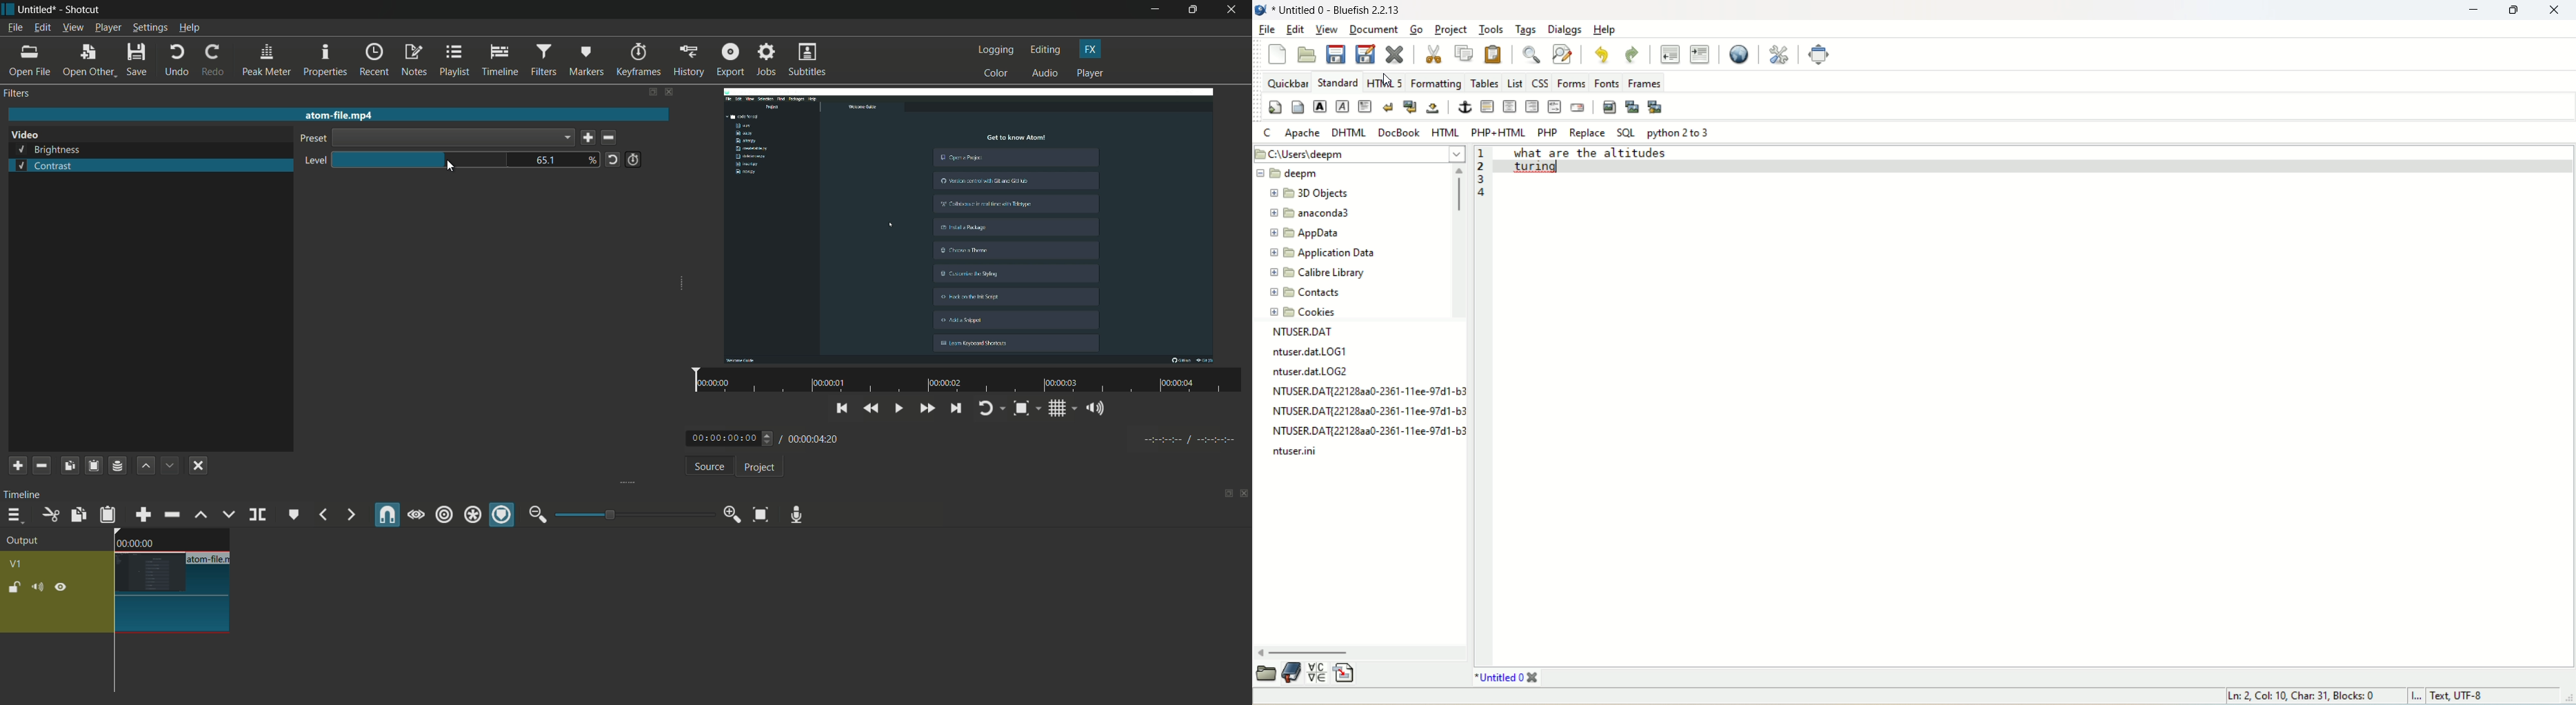  Describe the element at coordinates (108, 514) in the screenshot. I see `paste` at that location.